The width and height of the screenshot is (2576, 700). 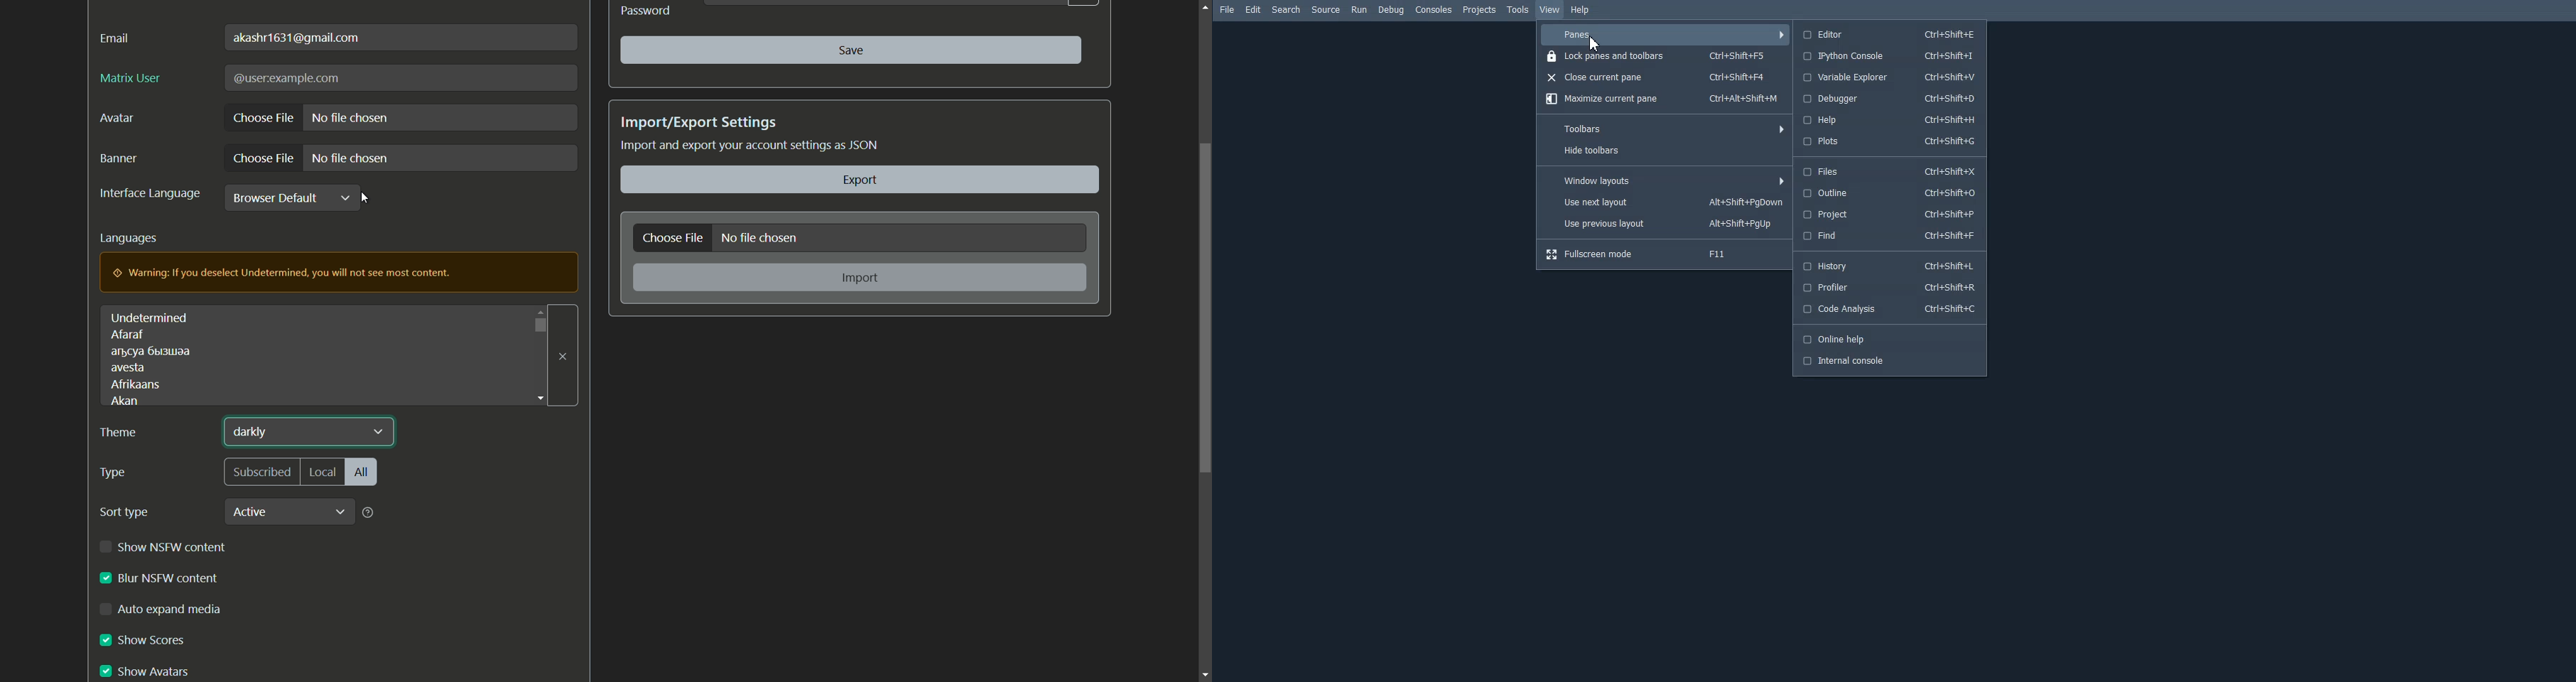 I want to click on Lock panes and toolbars, so click(x=1667, y=56).